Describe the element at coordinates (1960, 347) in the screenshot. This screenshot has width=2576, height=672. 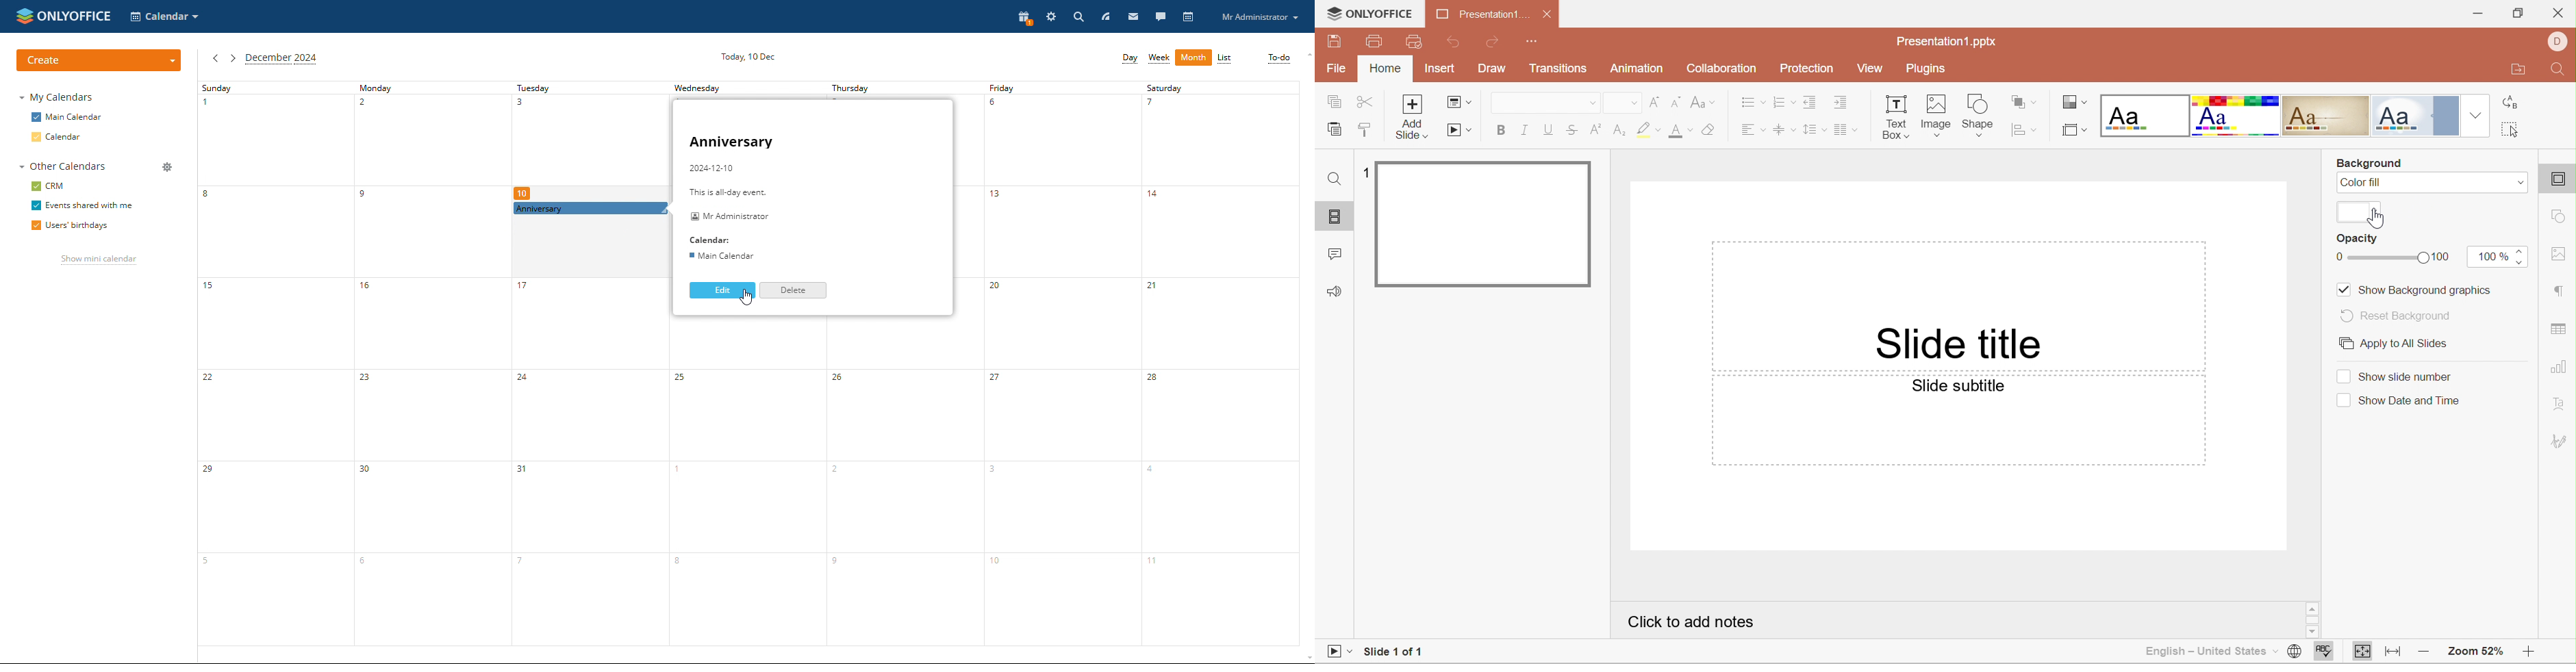
I see `Slide Title` at that location.